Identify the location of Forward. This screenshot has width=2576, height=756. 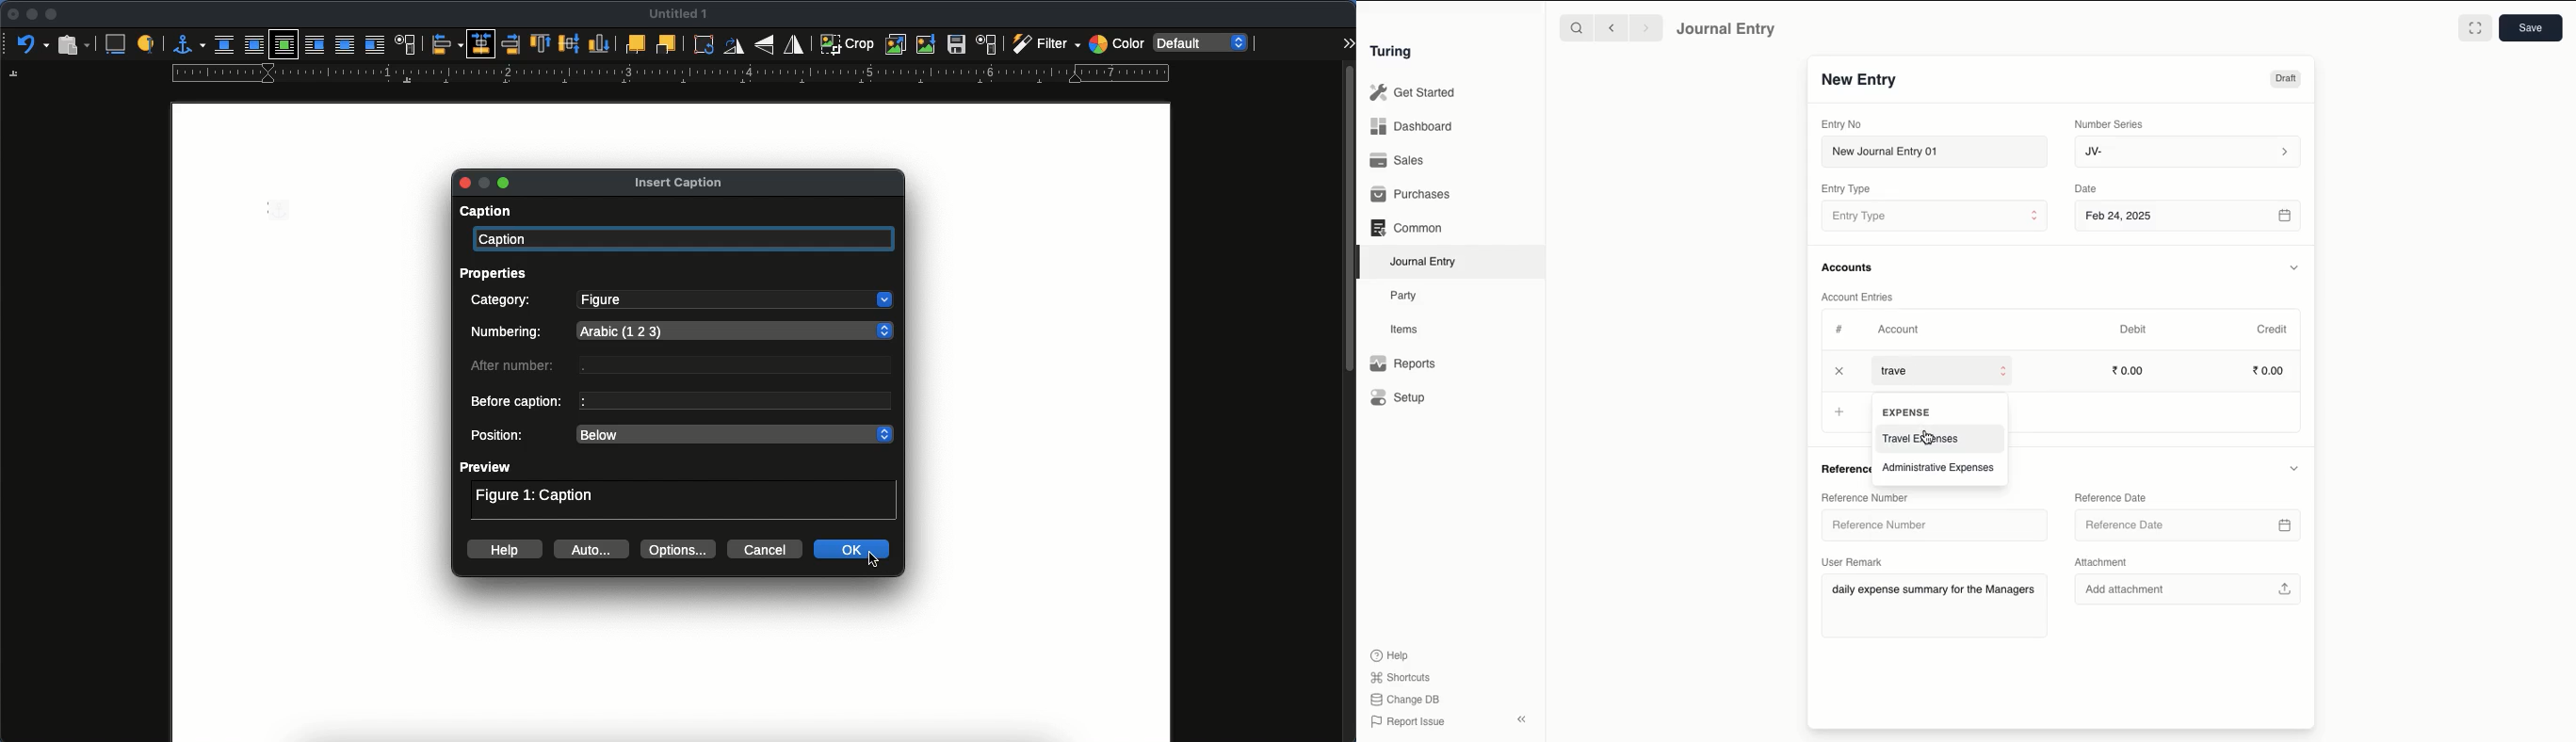
(1647, 27).